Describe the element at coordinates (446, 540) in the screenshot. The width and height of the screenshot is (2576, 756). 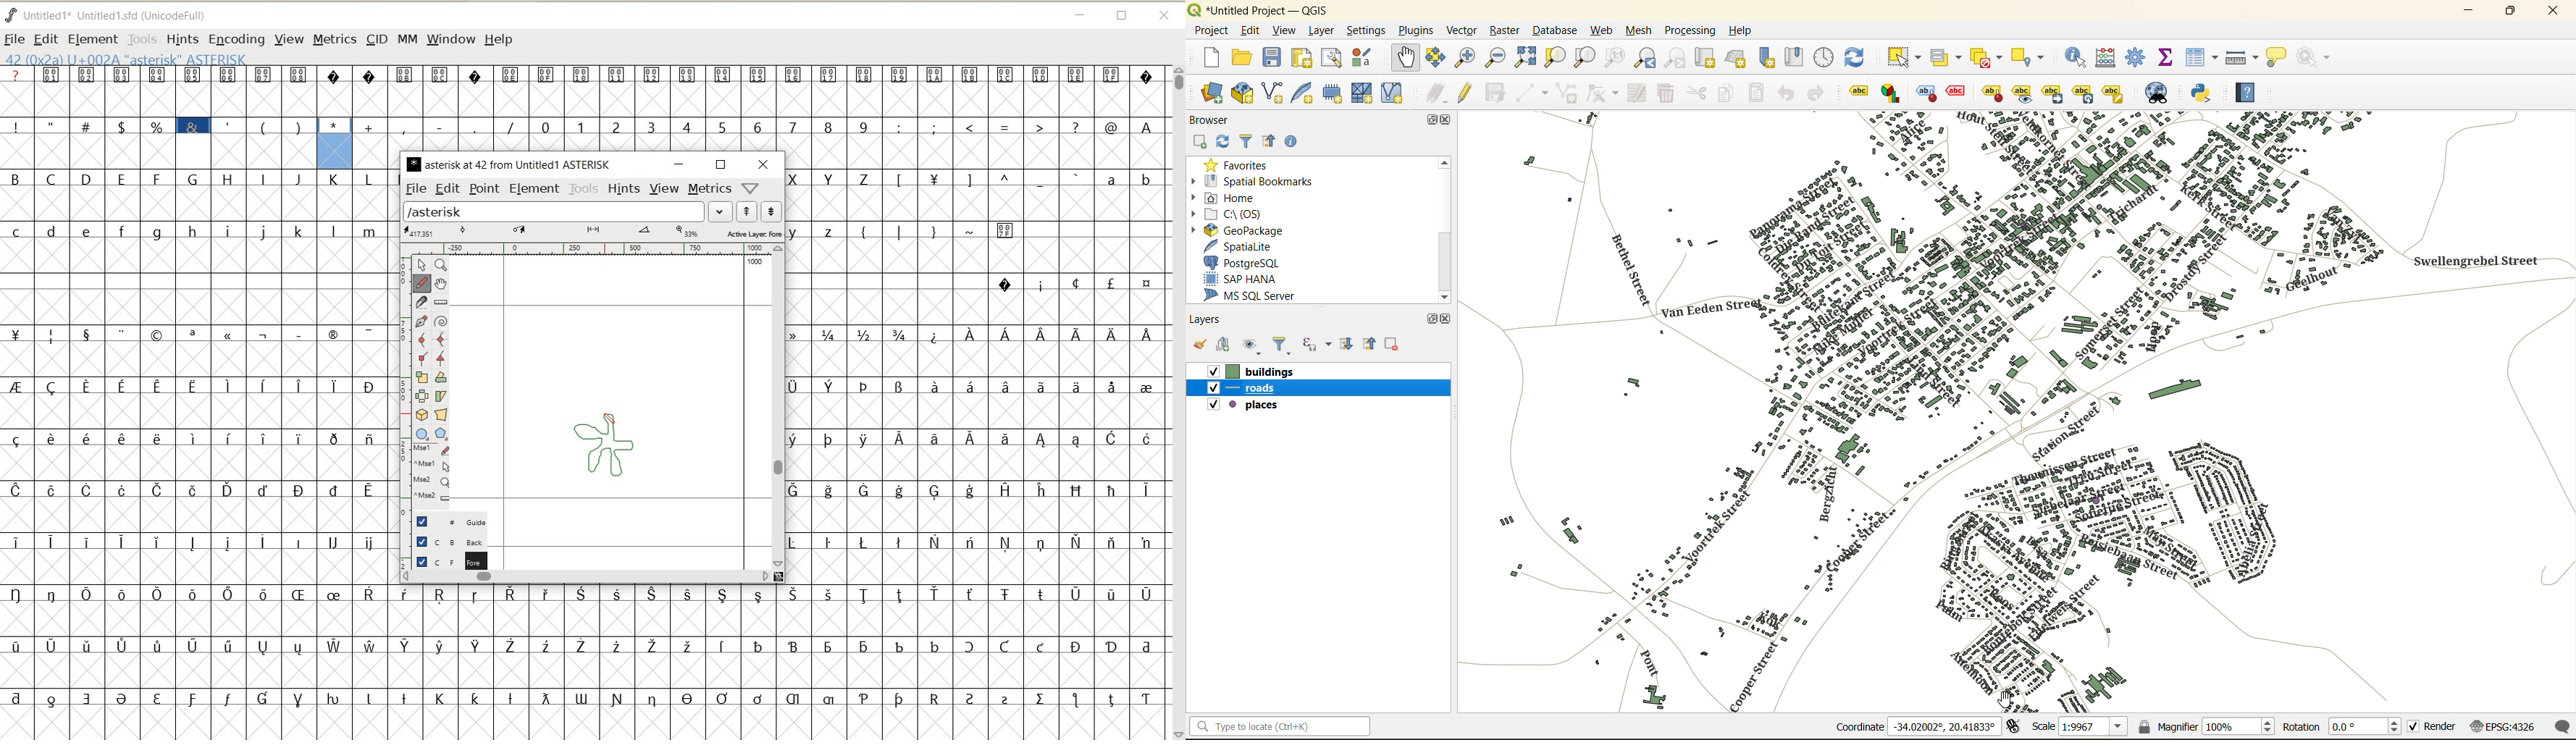
I see `BACKGROUND` at that location.